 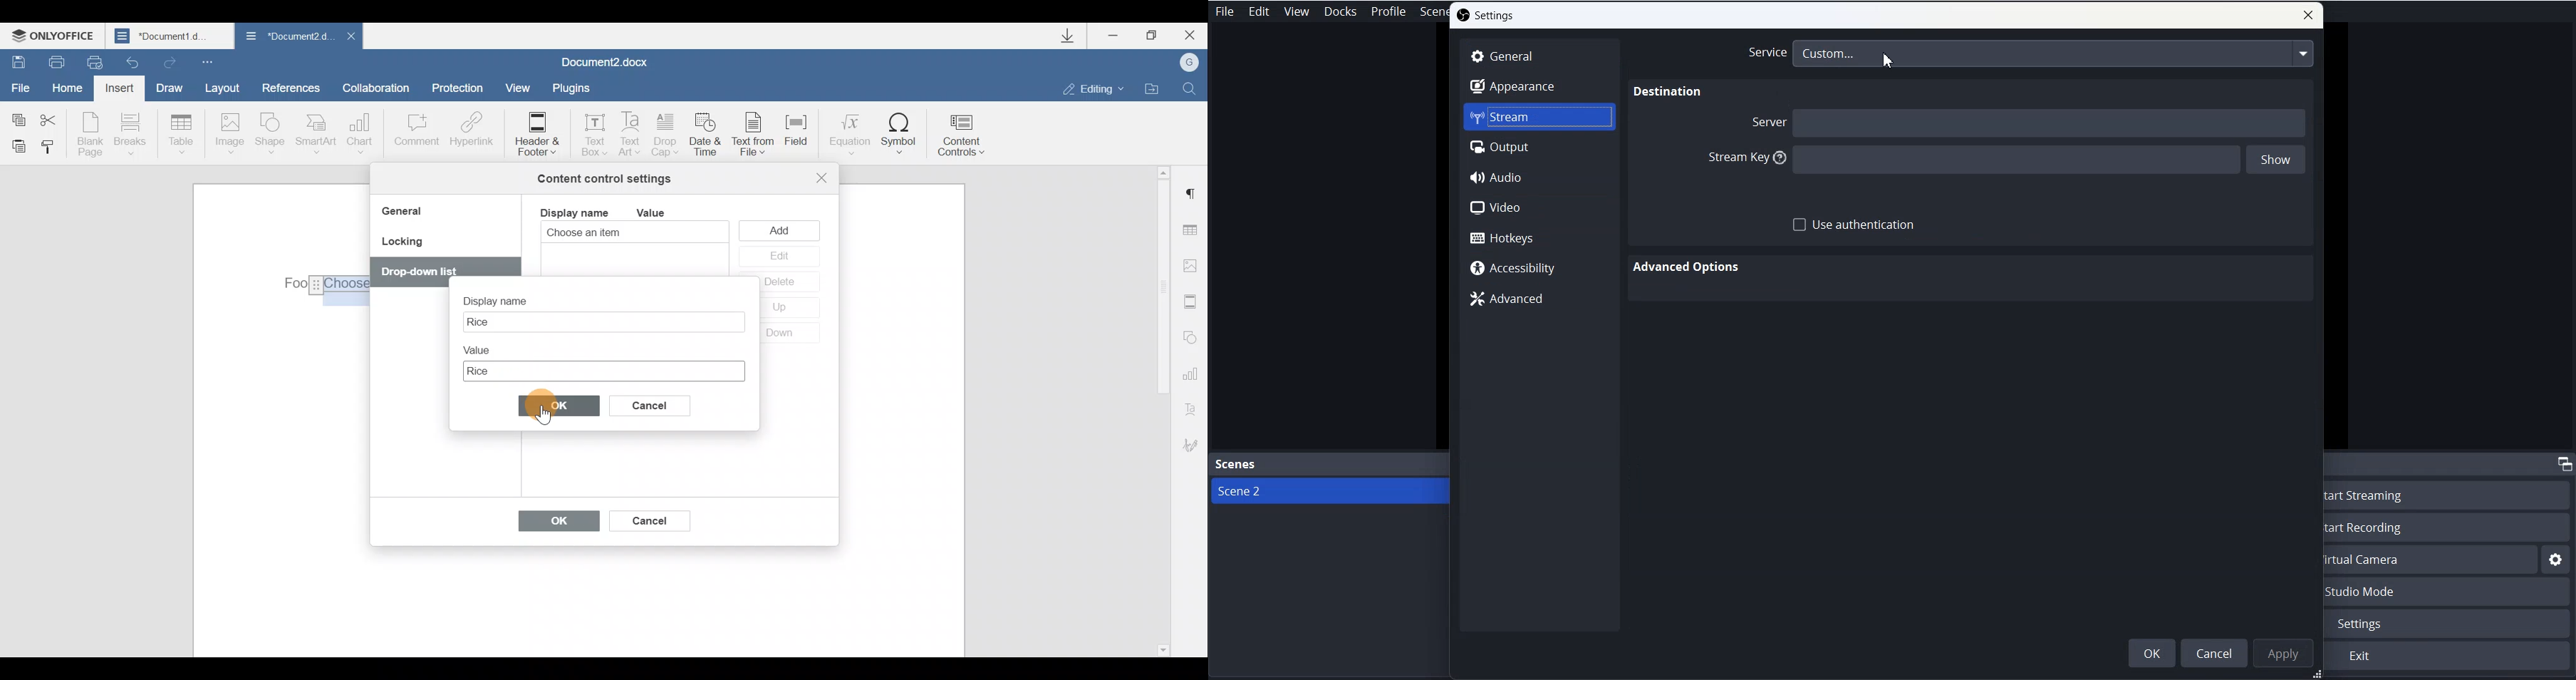 I want to click on Home, so click(x=72, y=89).